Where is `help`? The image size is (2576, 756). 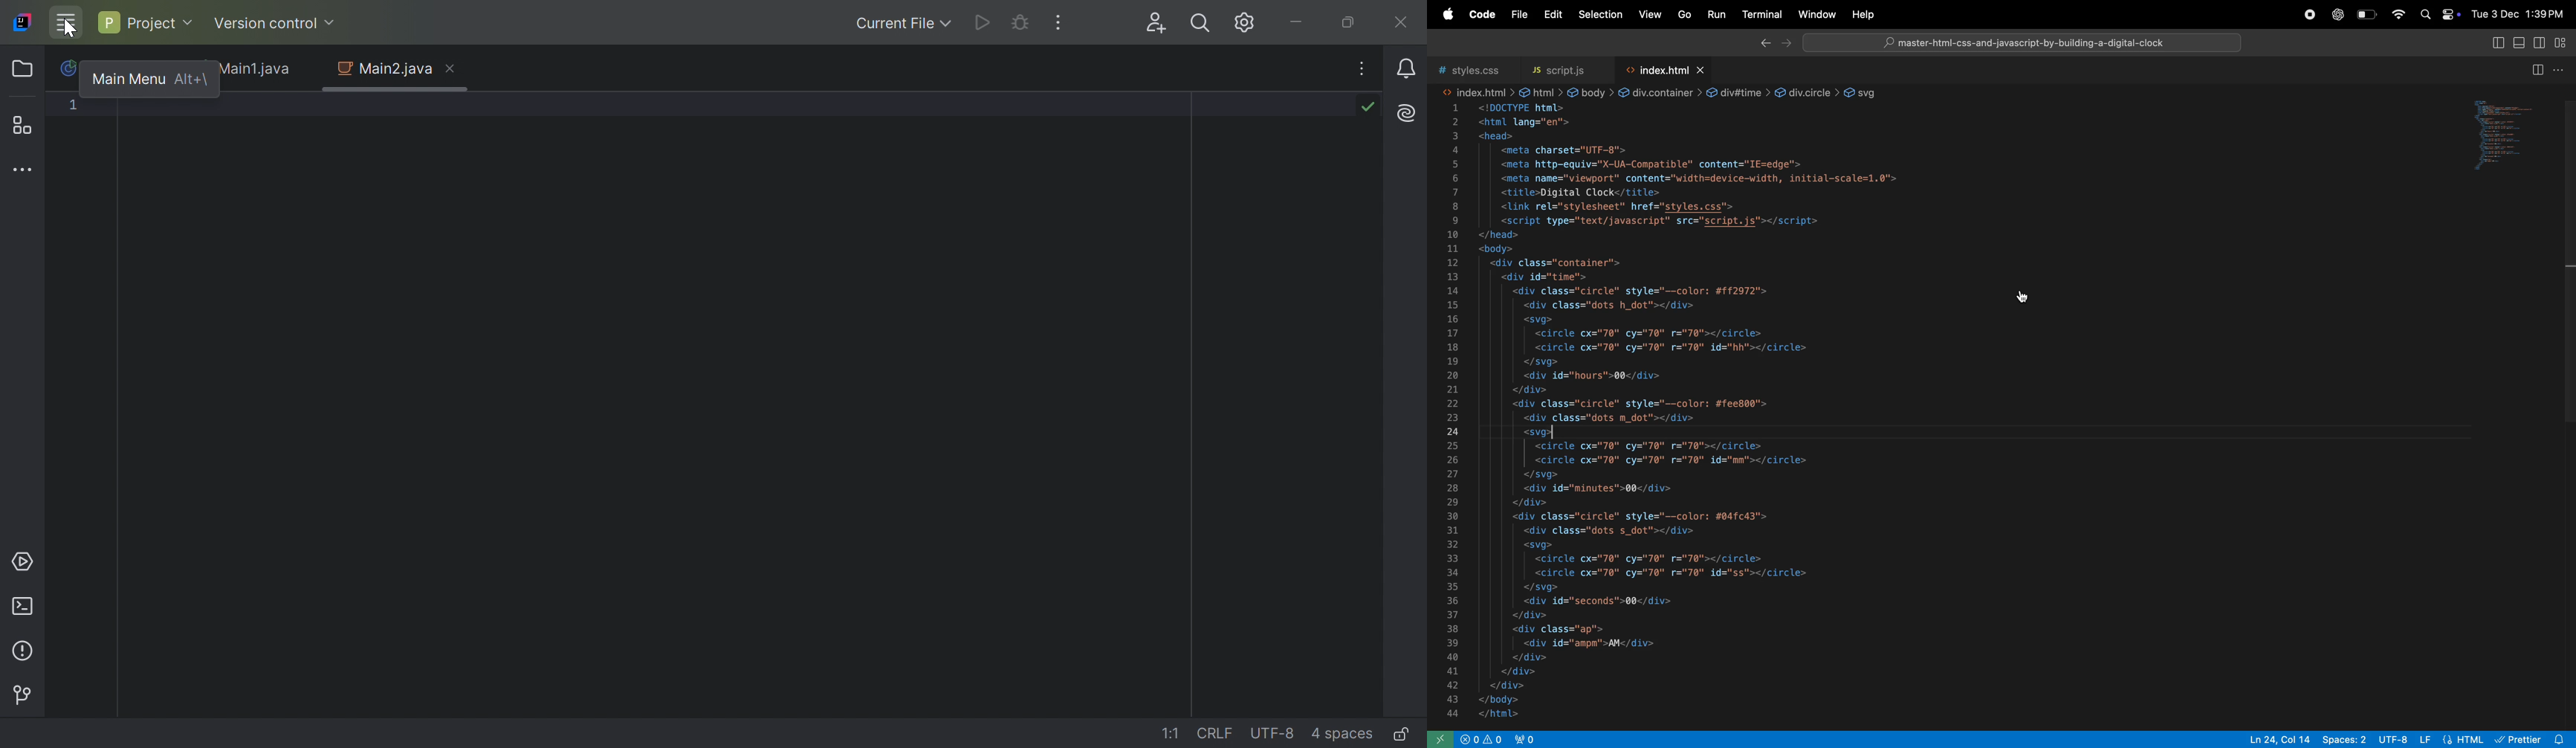 help is located at coordinates (1866, 15).